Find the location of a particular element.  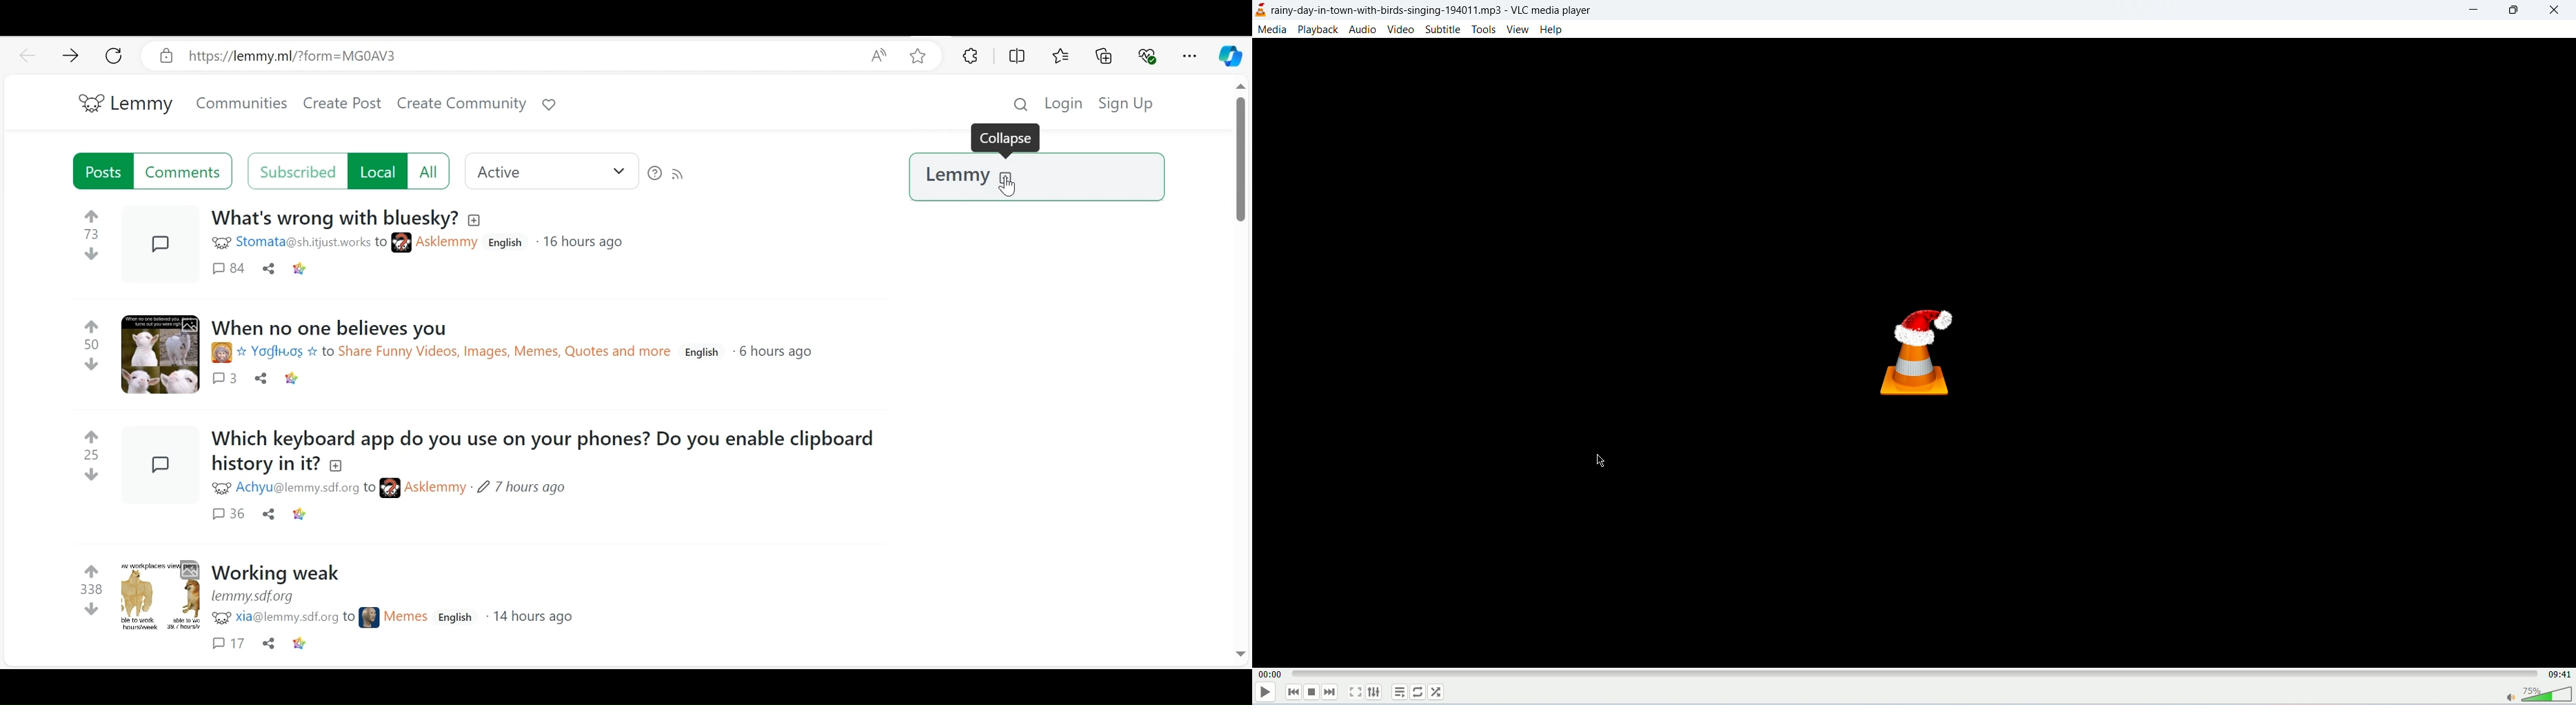

tools is located at coordinates (1484, 30).